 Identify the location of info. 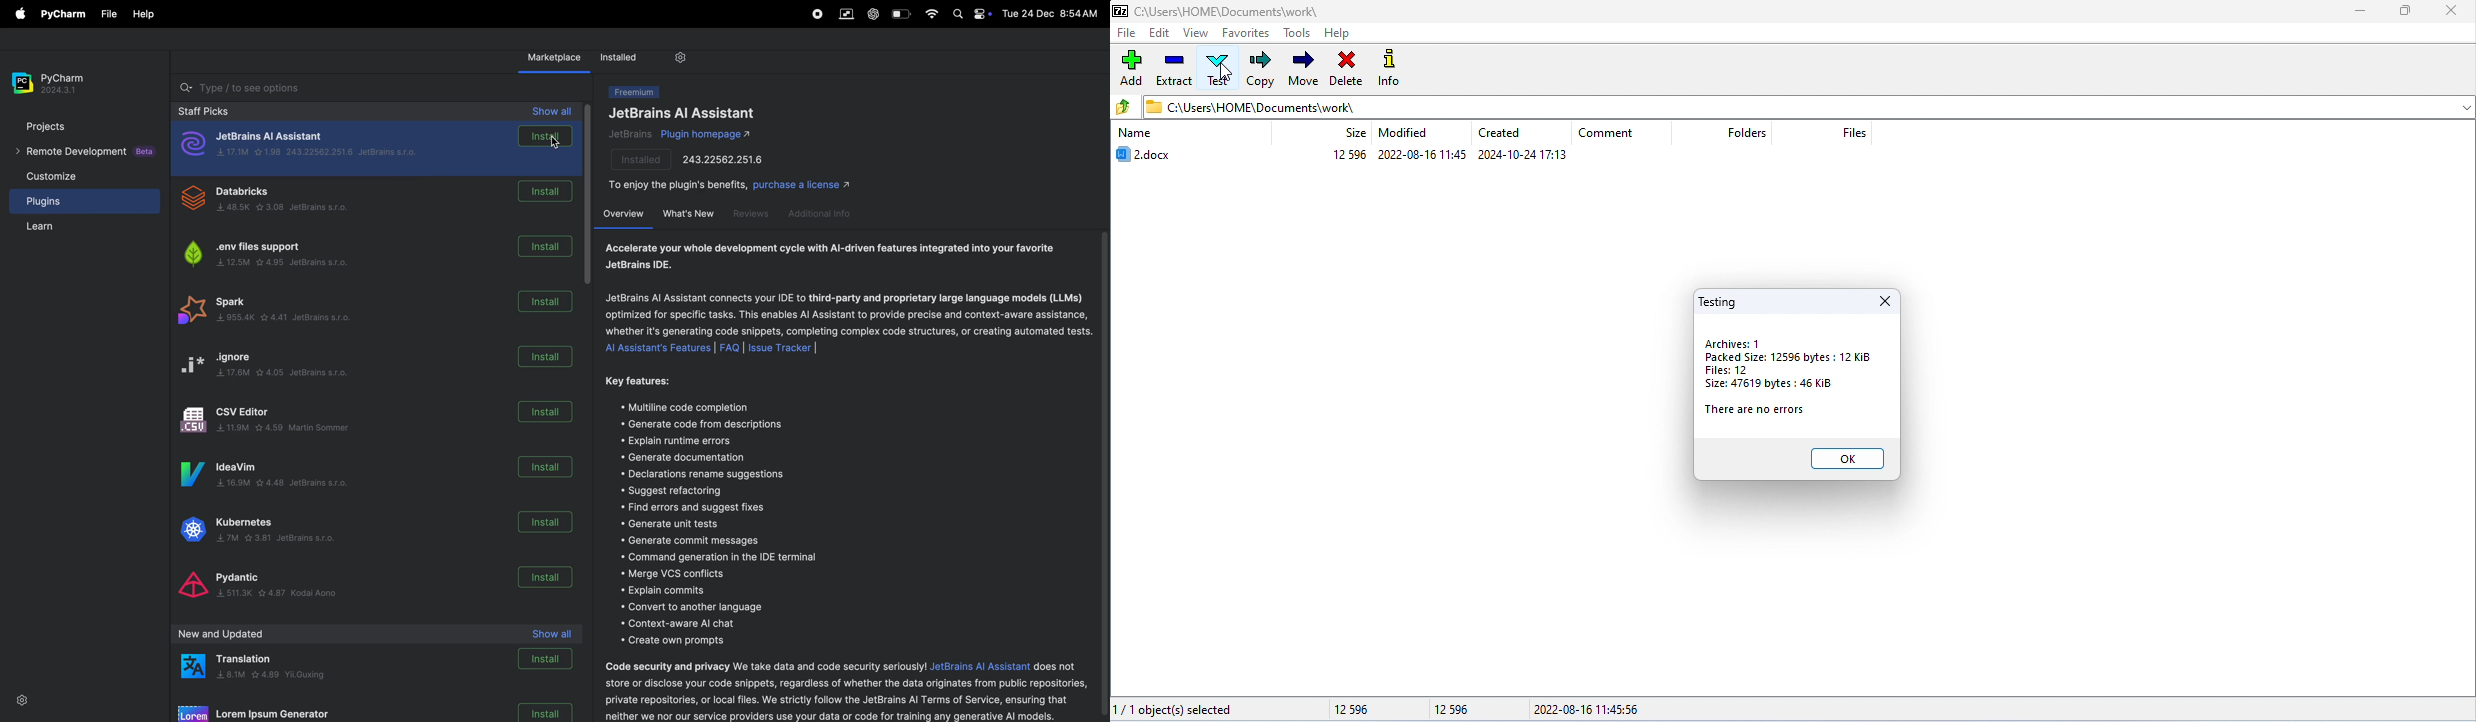
(1391, 68).